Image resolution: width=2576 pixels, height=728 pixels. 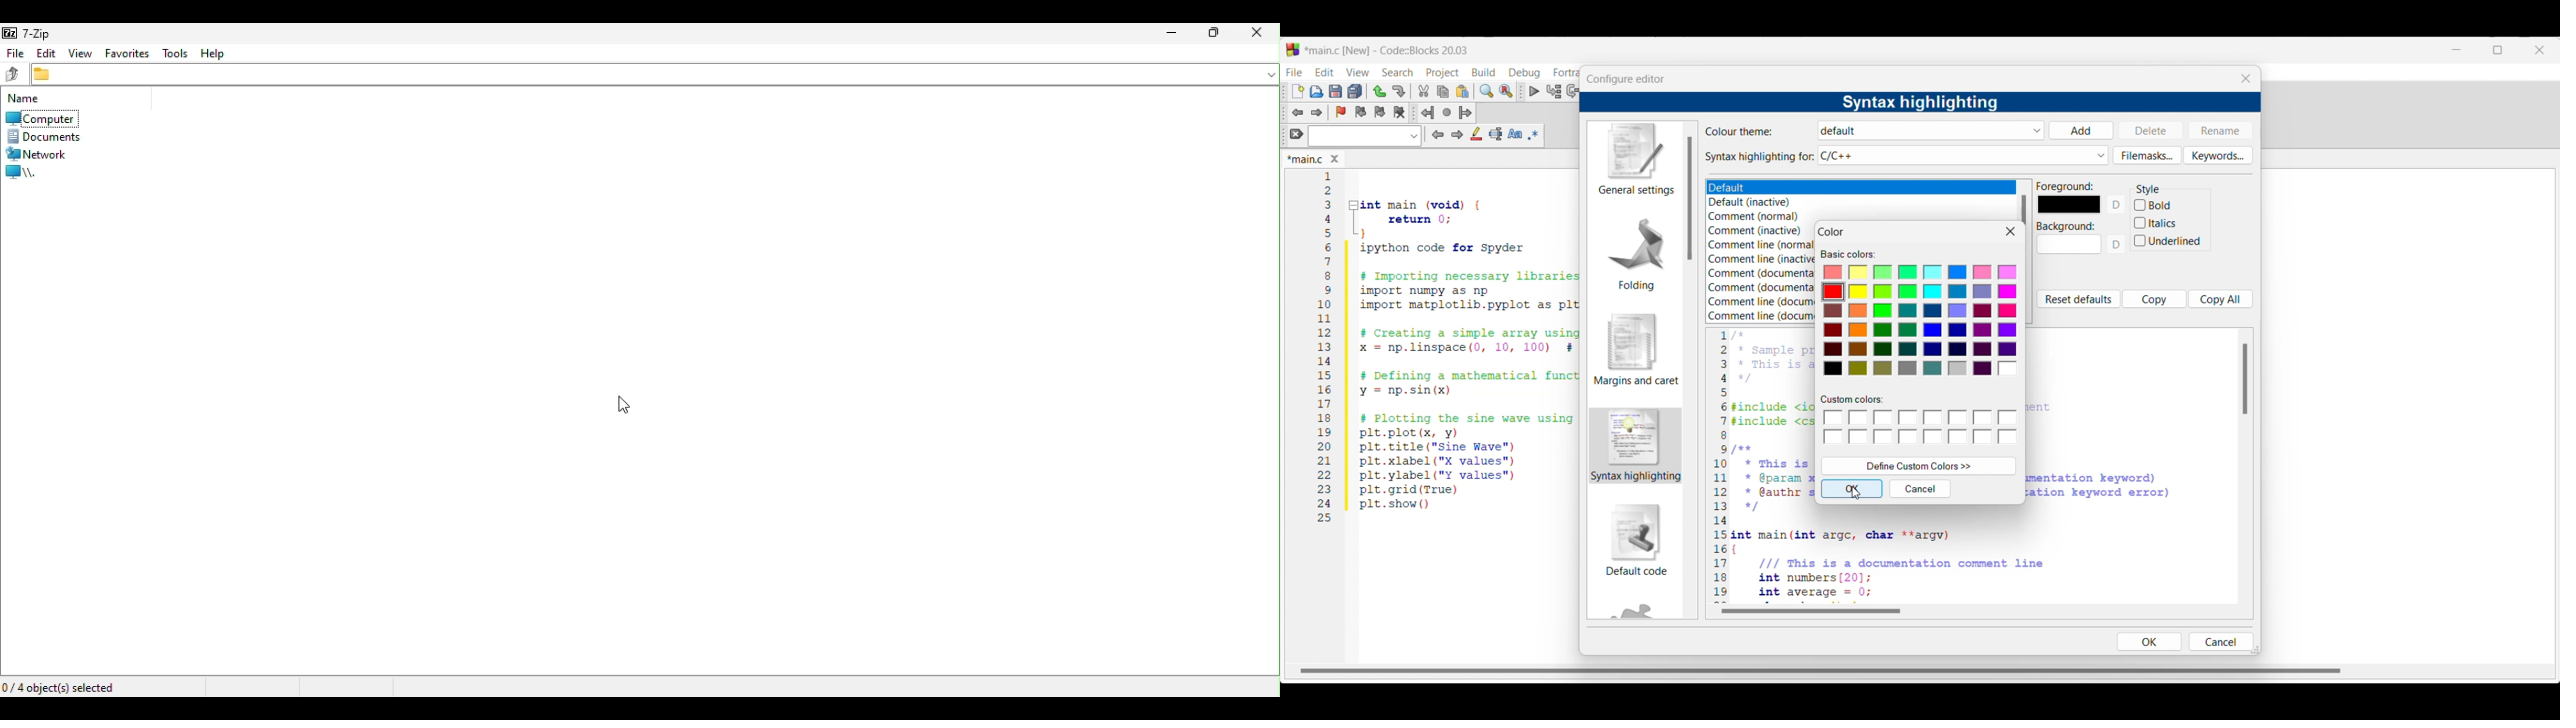 I want to click on Redo, so click(x=1399, y=91).